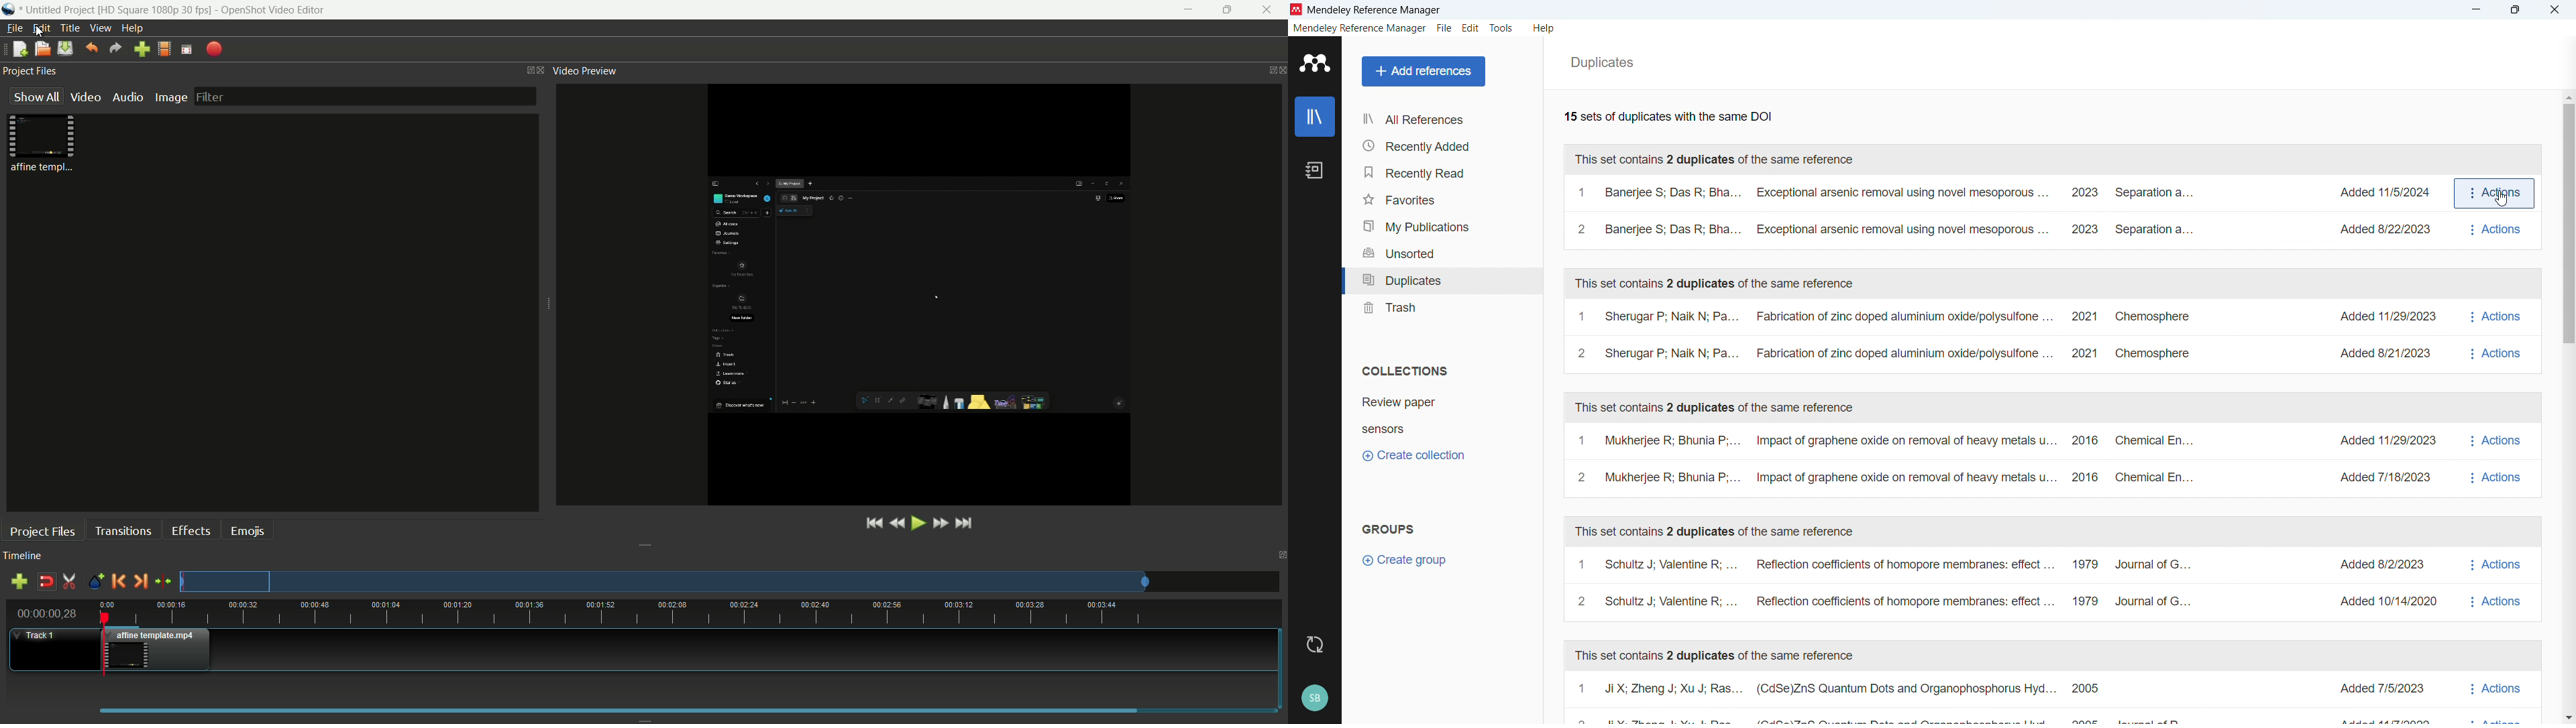 The width and height of the screenshot is (2576, 728). I want to click on File , so click(1445, 27).